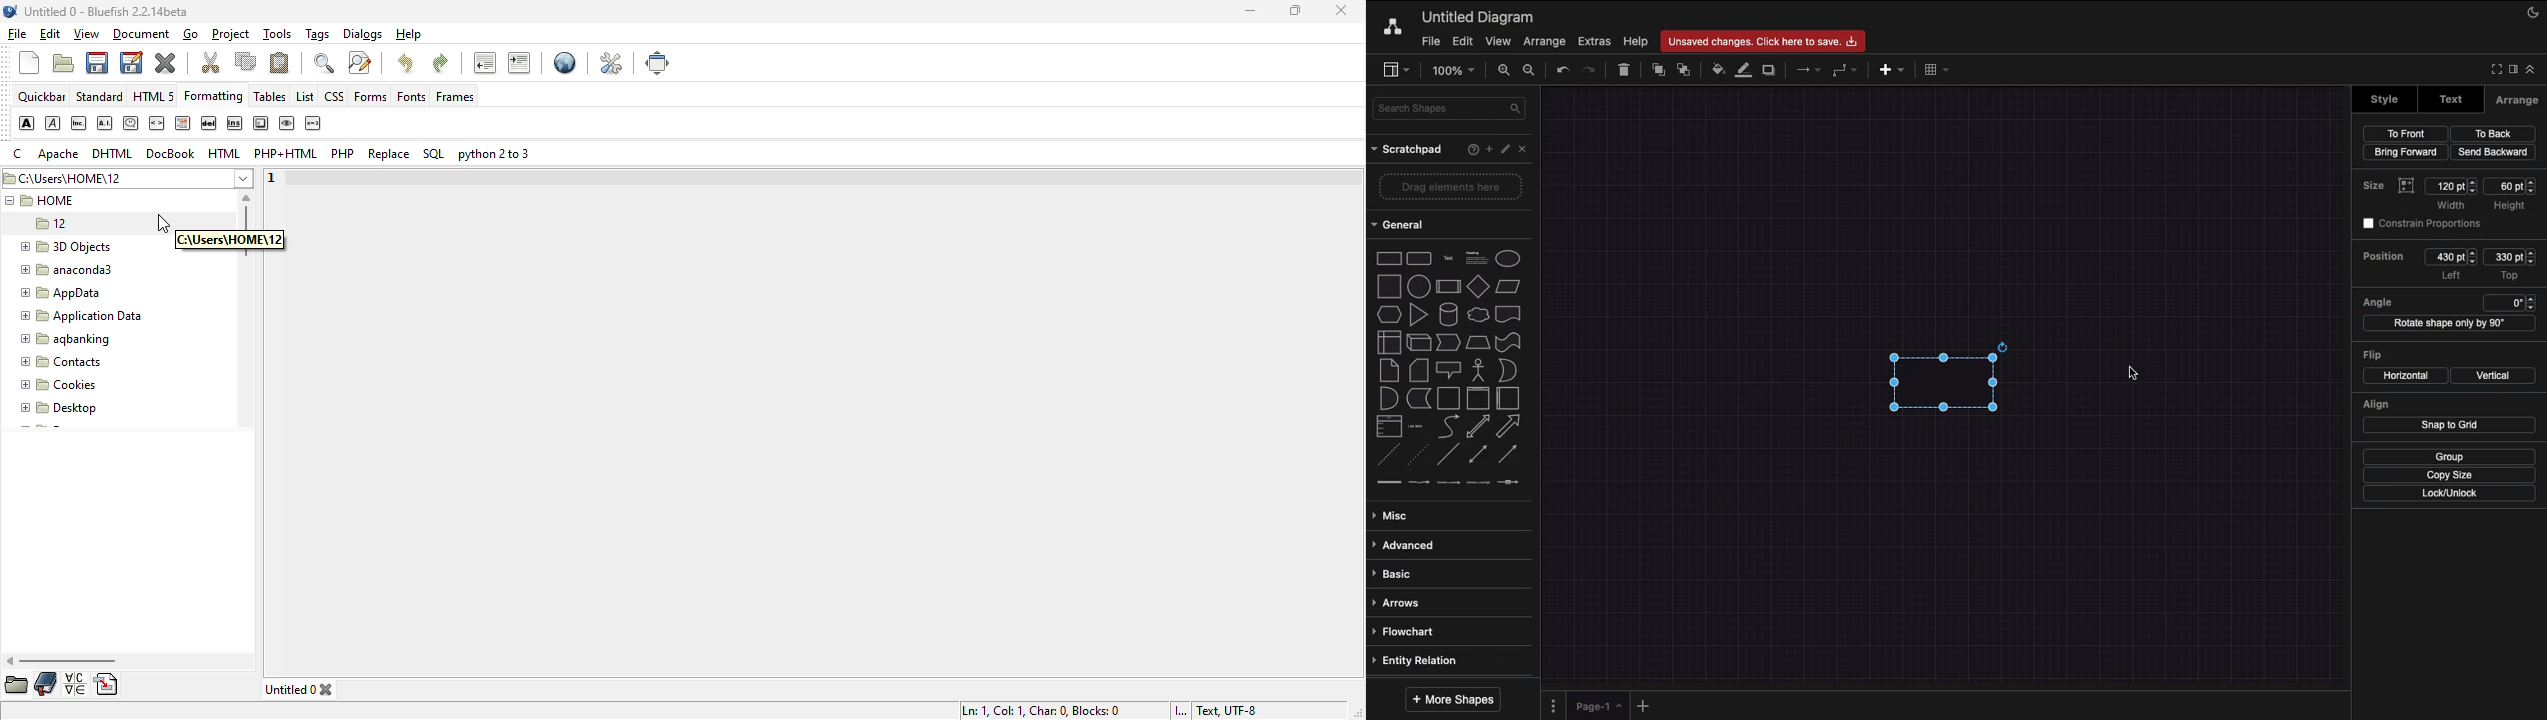 This screenshot has width=2548, height=728. I want to click on css, so click(336, 97).